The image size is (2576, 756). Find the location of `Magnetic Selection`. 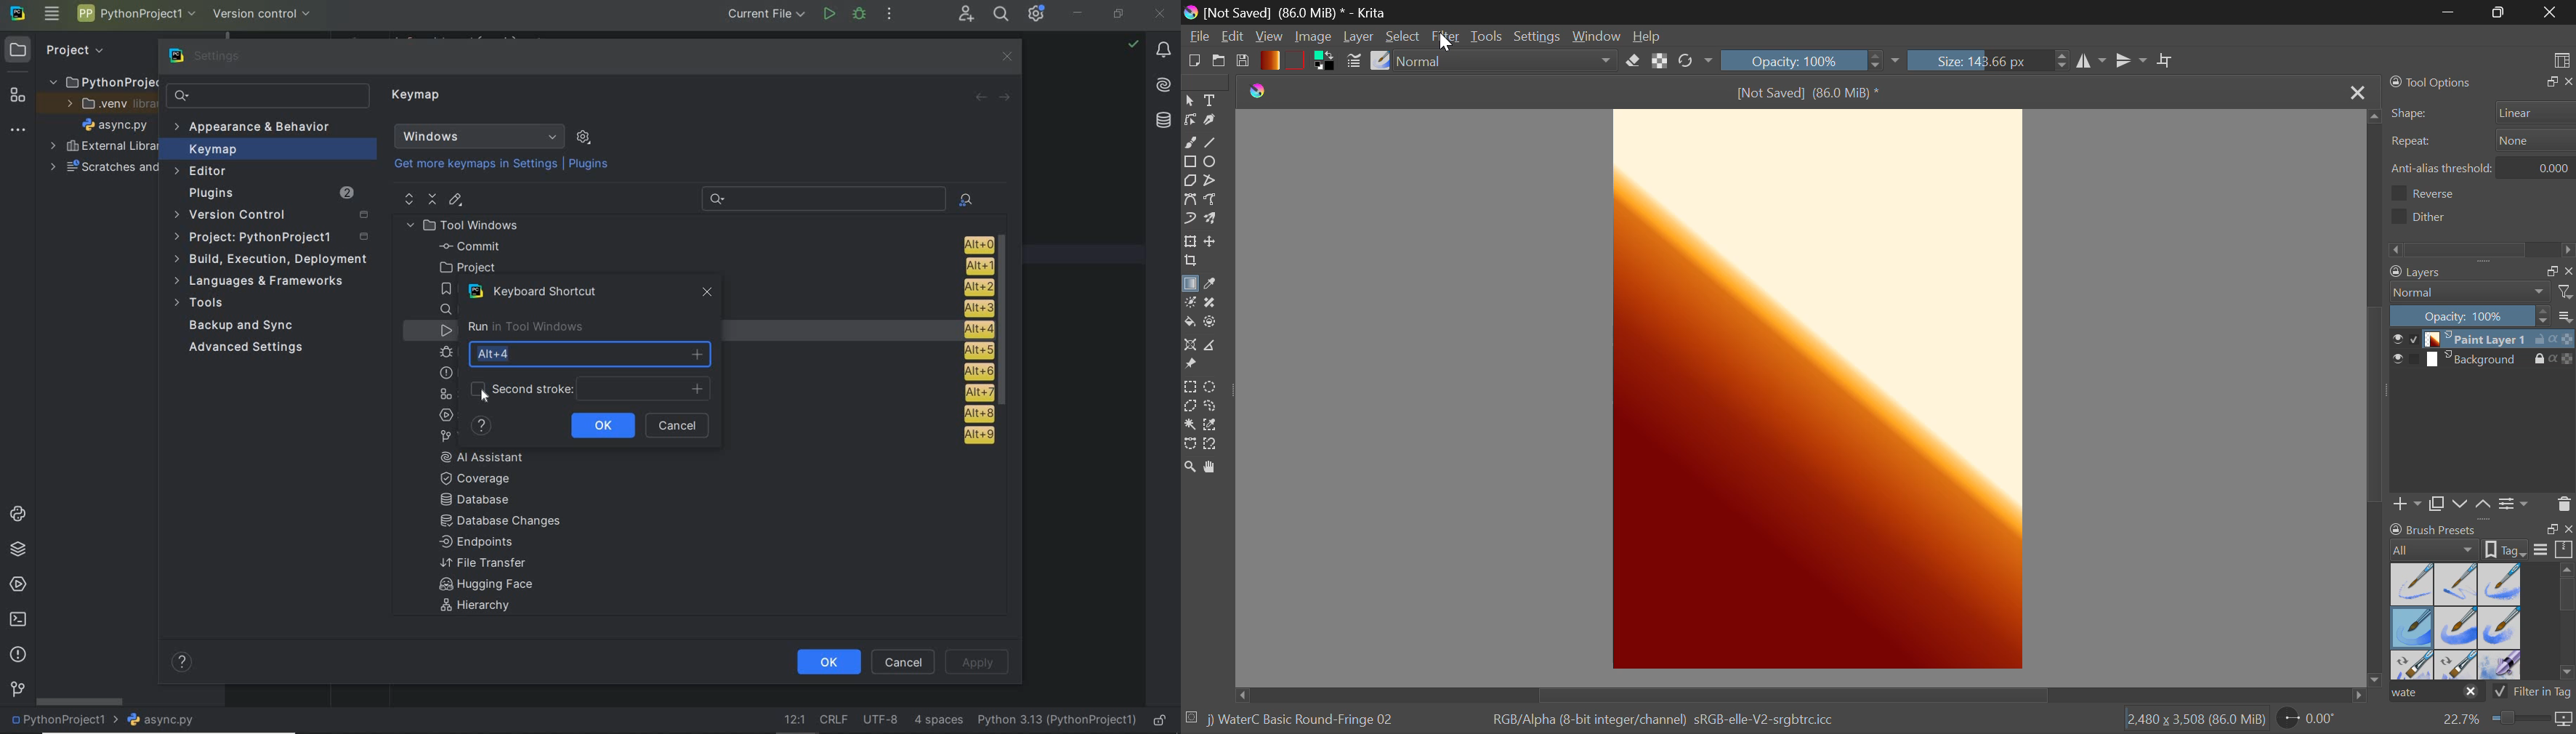

Magnetic Selection is located at coordinates (1211, 445).